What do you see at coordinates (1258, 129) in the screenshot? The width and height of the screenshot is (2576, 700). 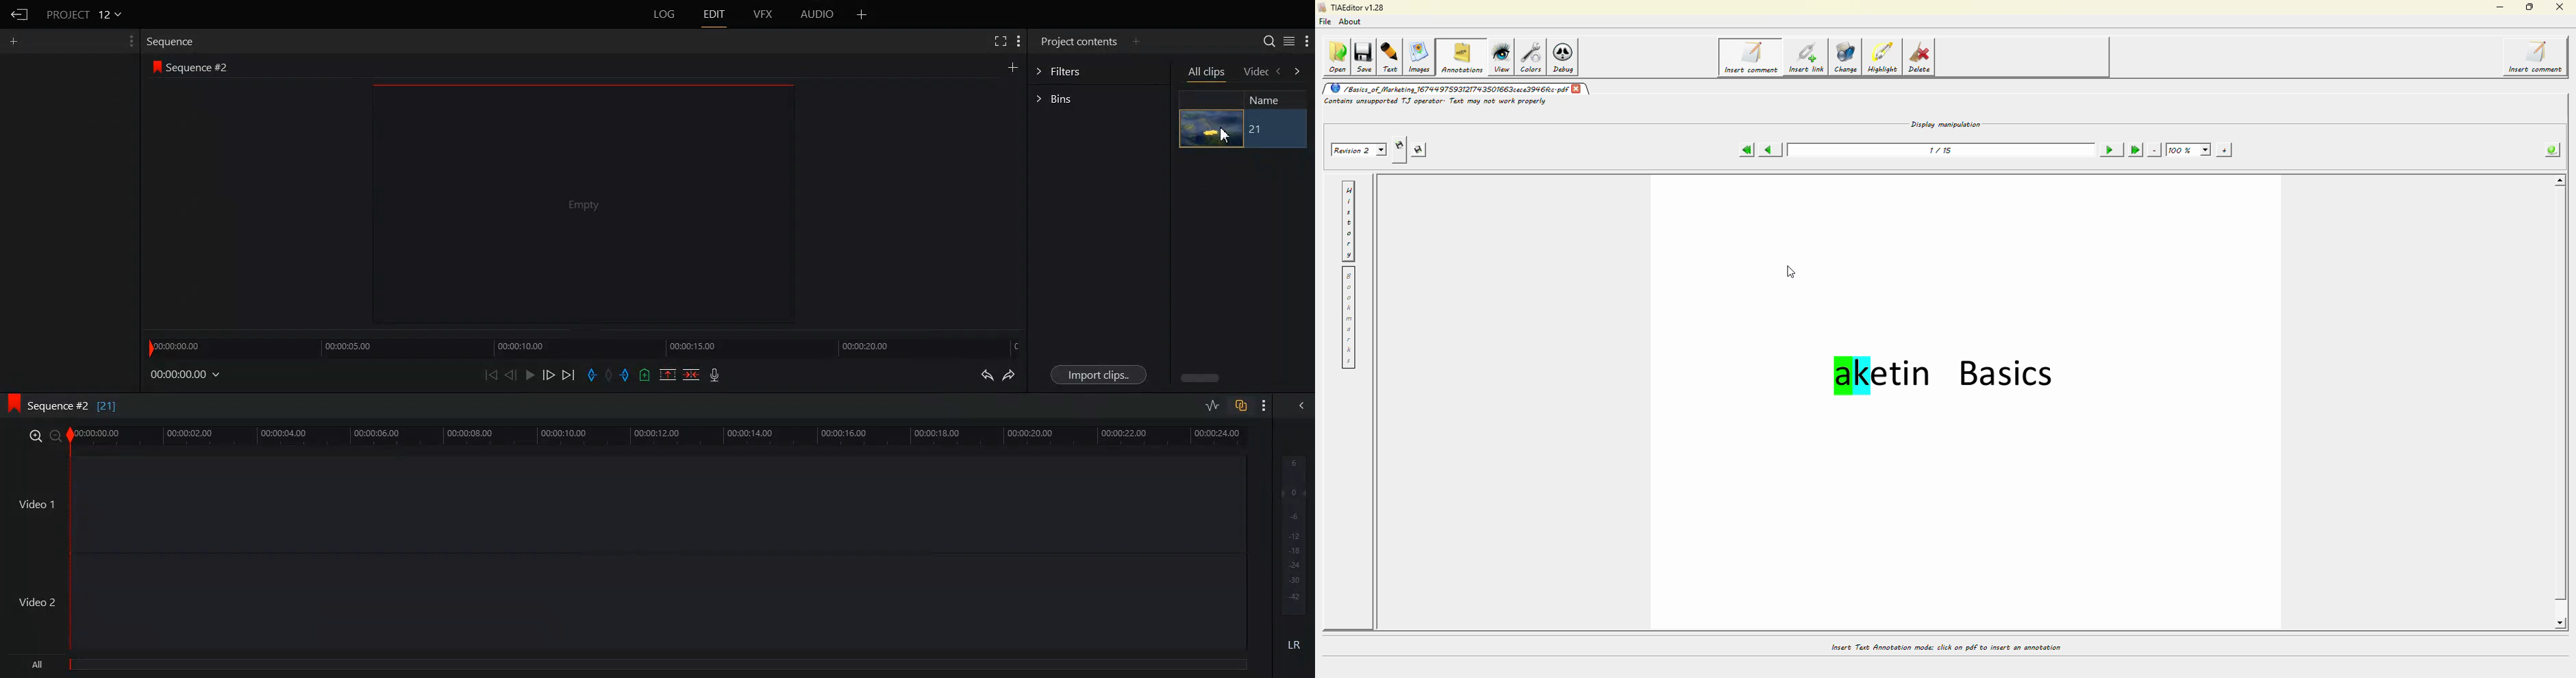 I see `21` at bounding box center [1258, 129].